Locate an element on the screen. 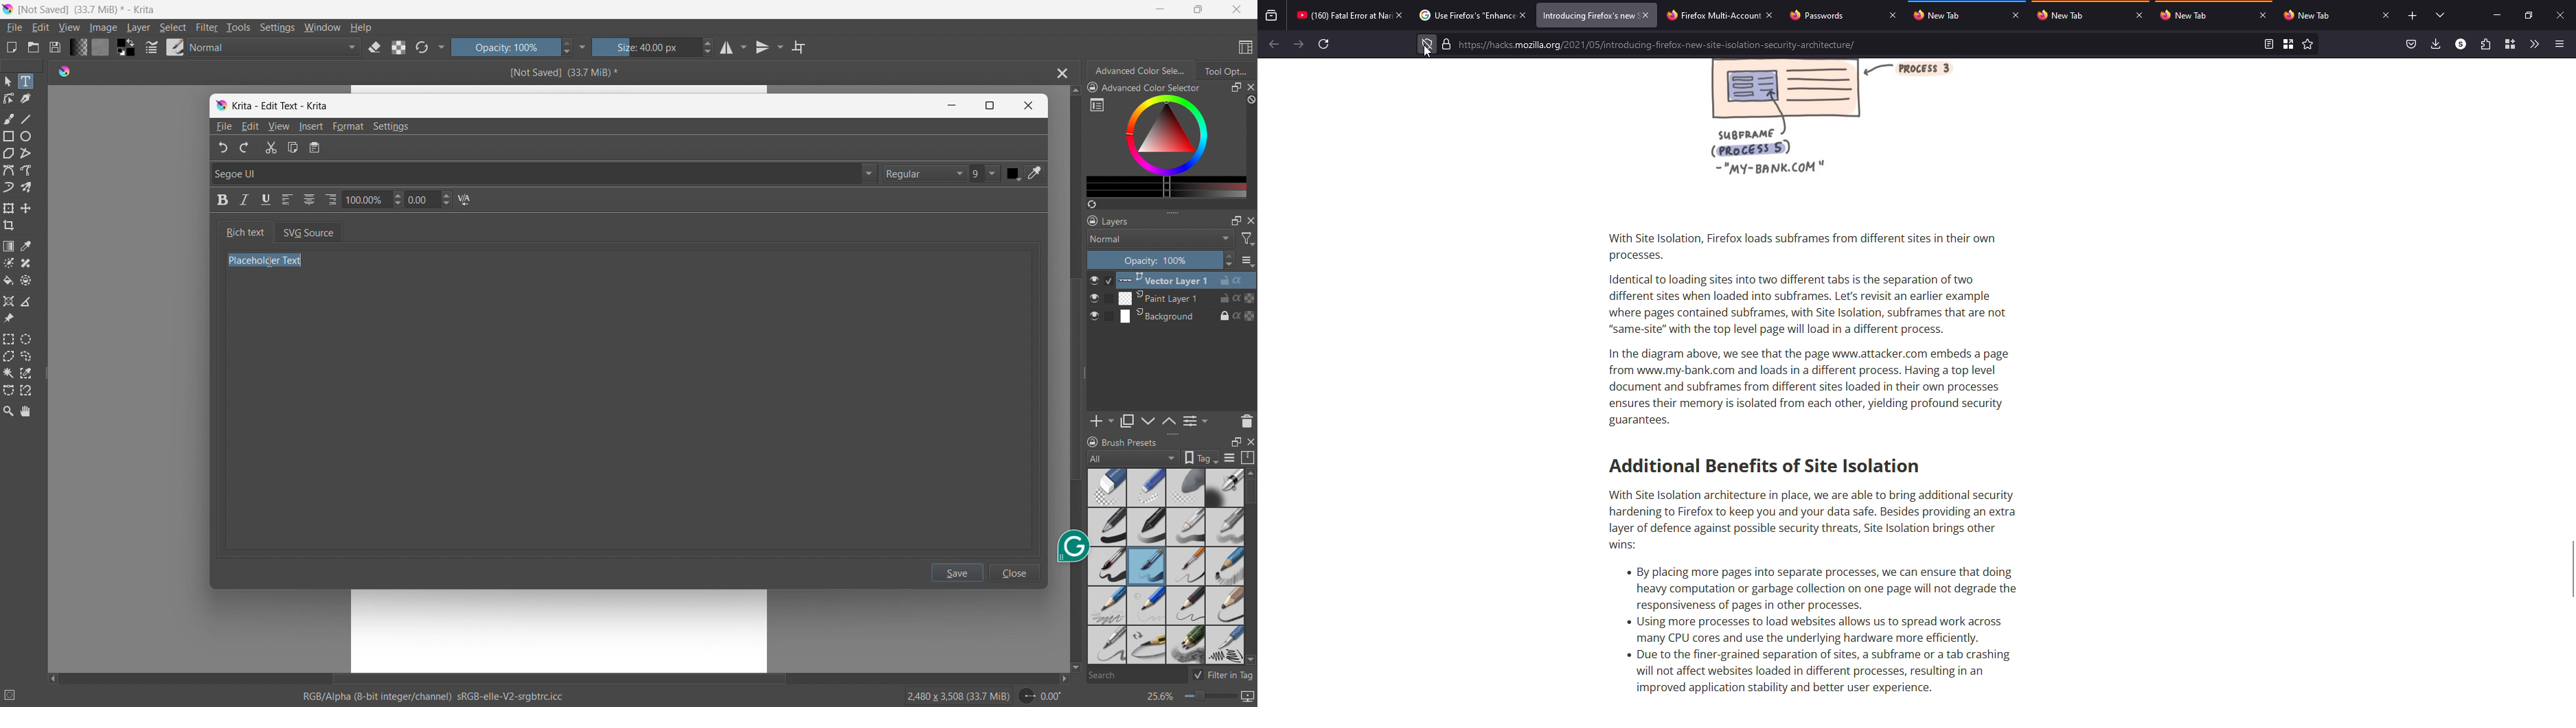 This screenshot has width=2576, height=728. select shapes tool is located at coordinates (7, 81).